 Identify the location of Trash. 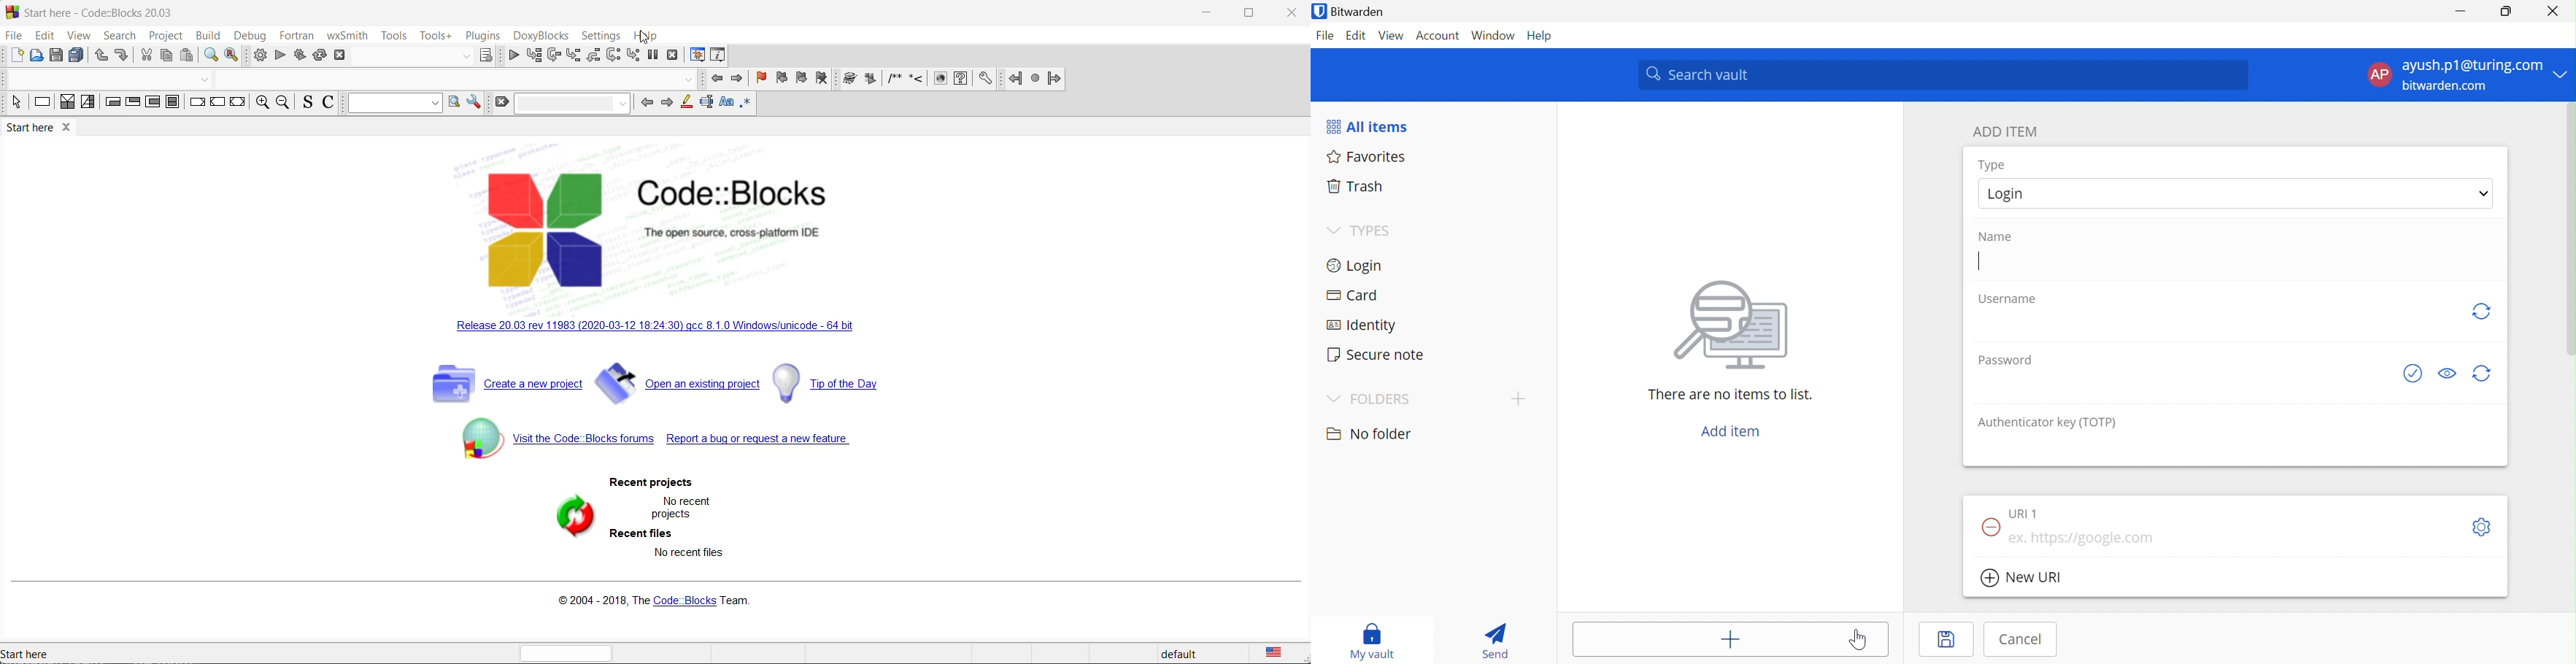
(1354, 186).